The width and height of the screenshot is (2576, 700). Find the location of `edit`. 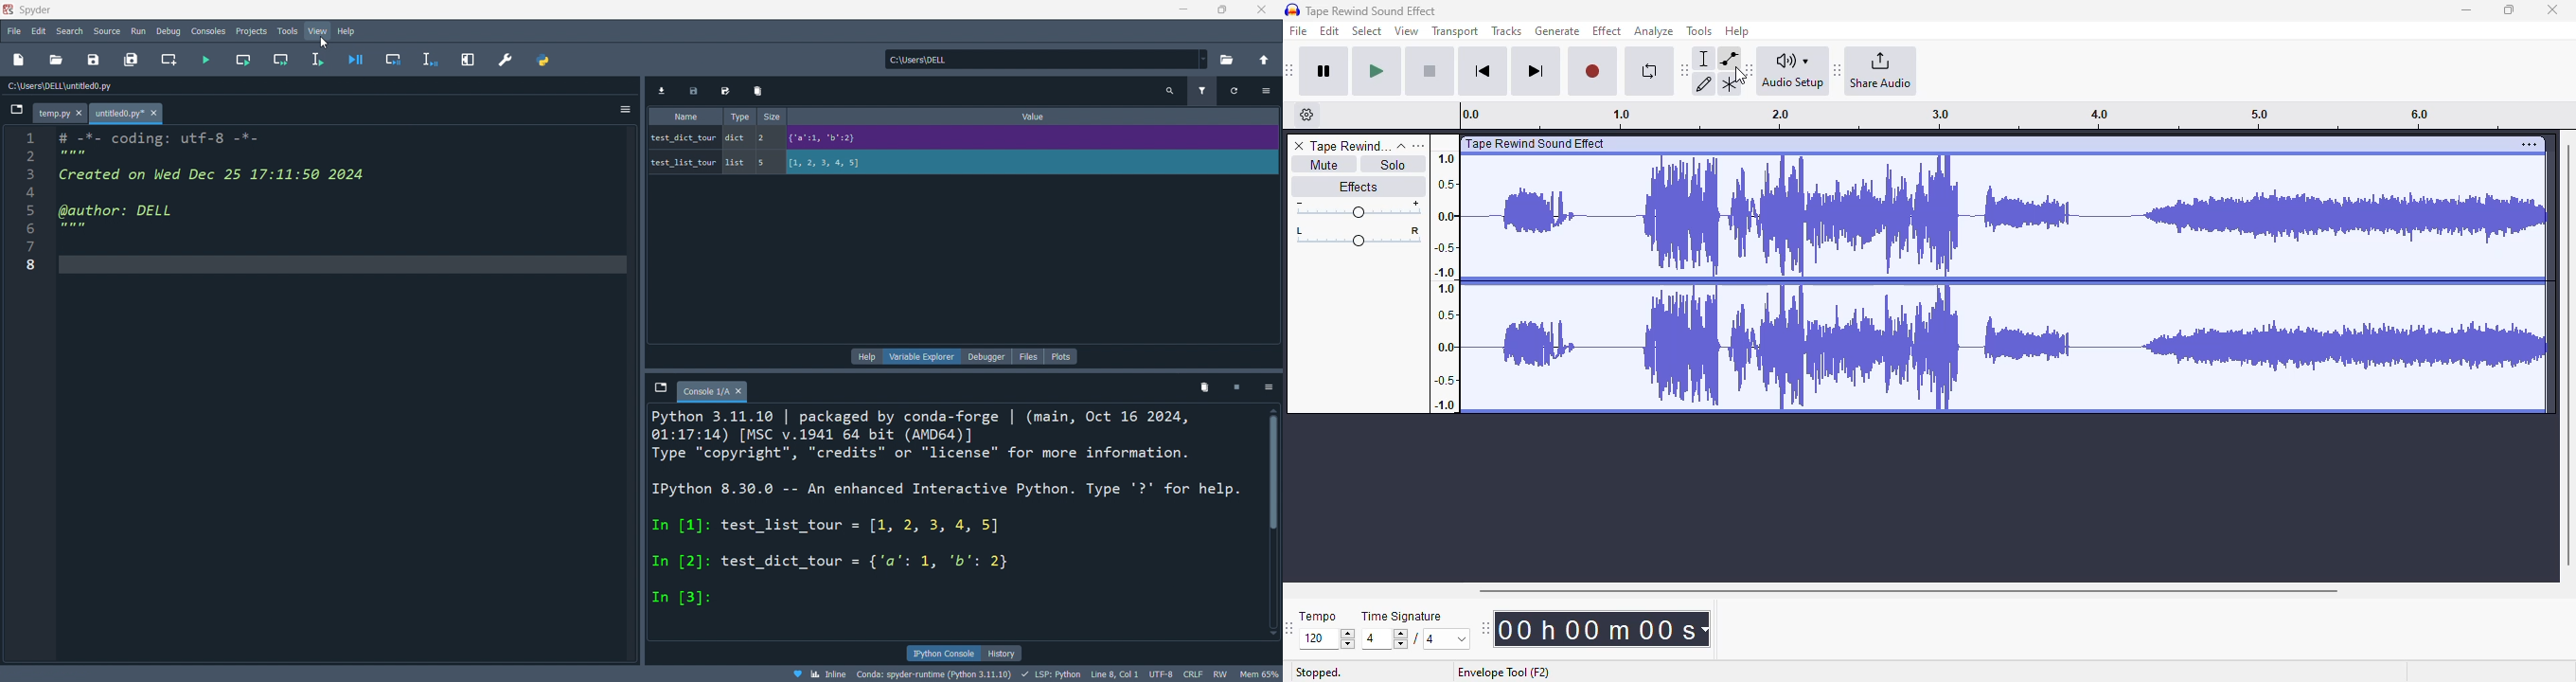

edit is located at coordinates (40, 32).